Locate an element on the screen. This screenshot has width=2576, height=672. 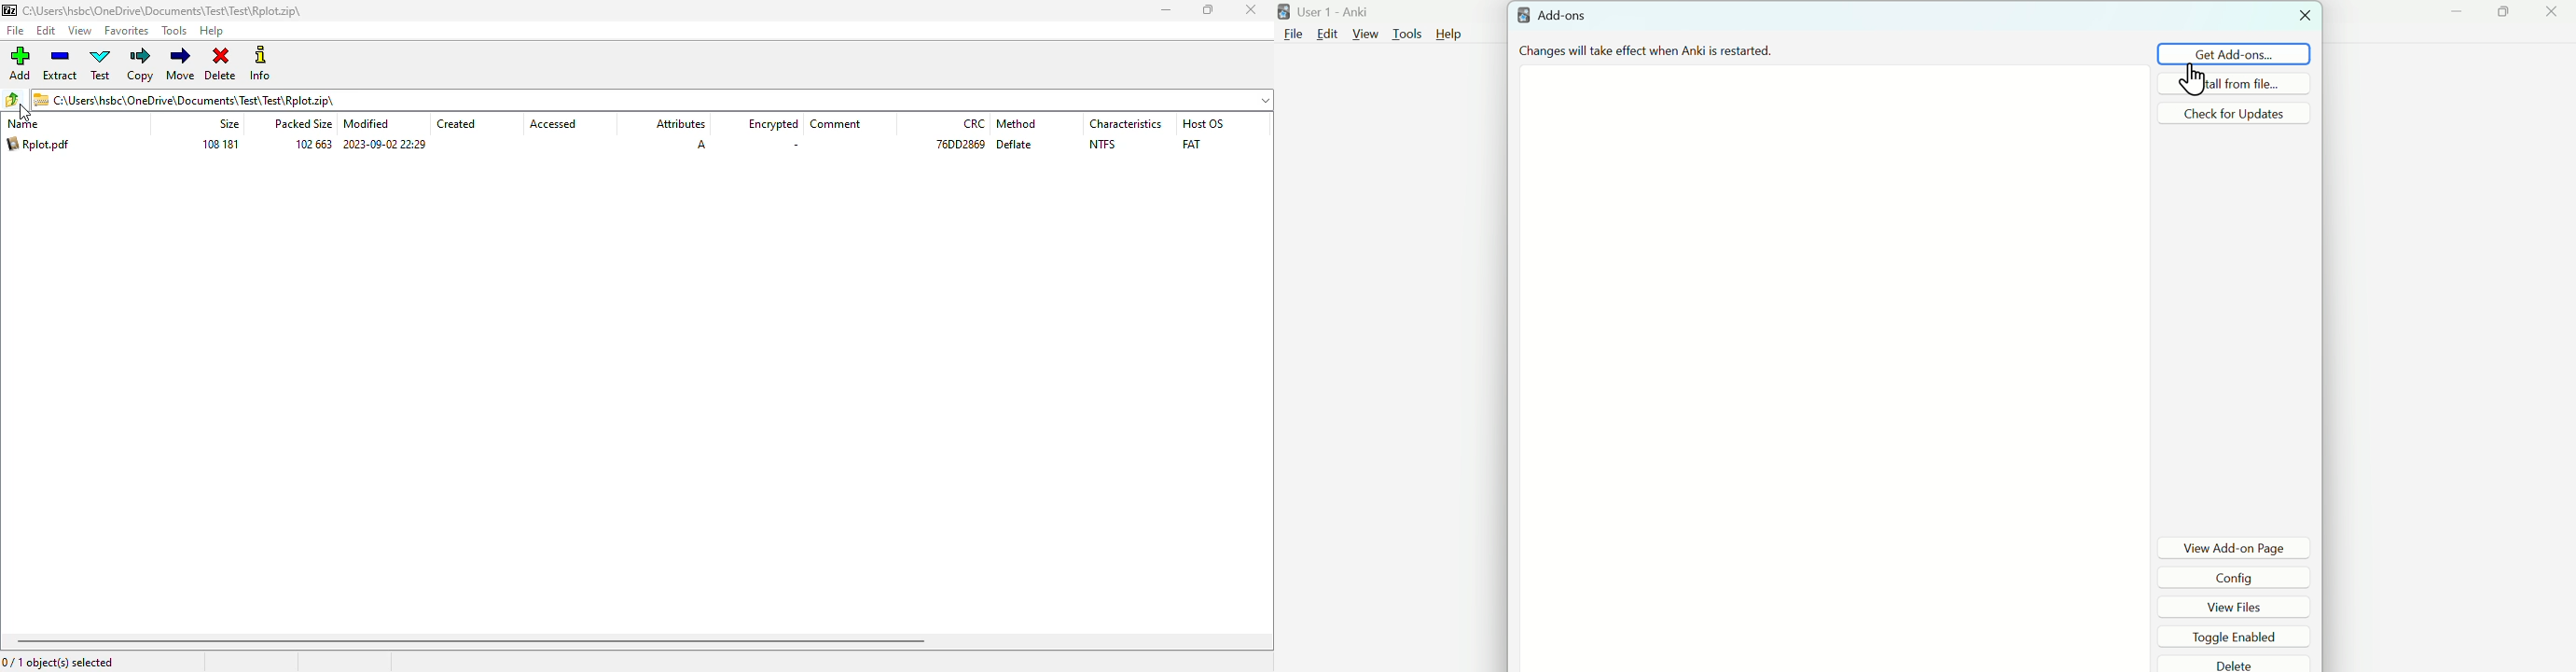
comment is located at coordinates (836, 122).